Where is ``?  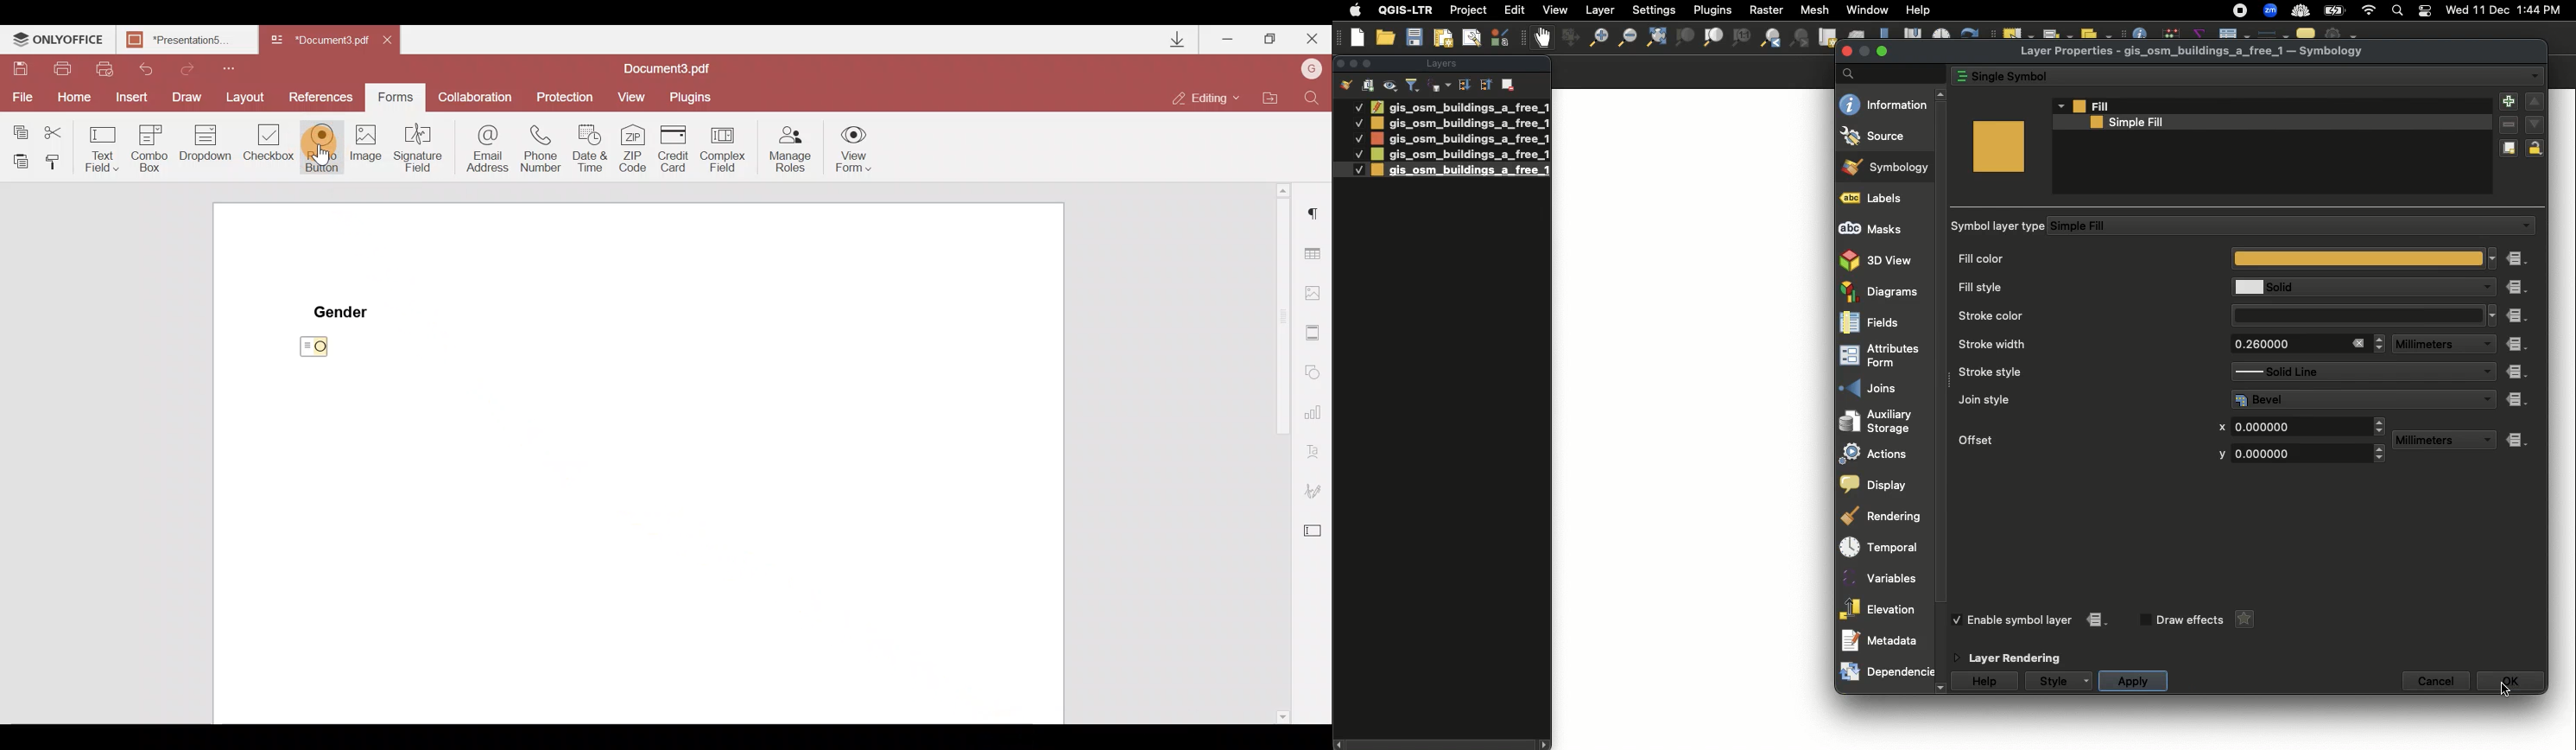
 is located at coordinates (2357, 315).